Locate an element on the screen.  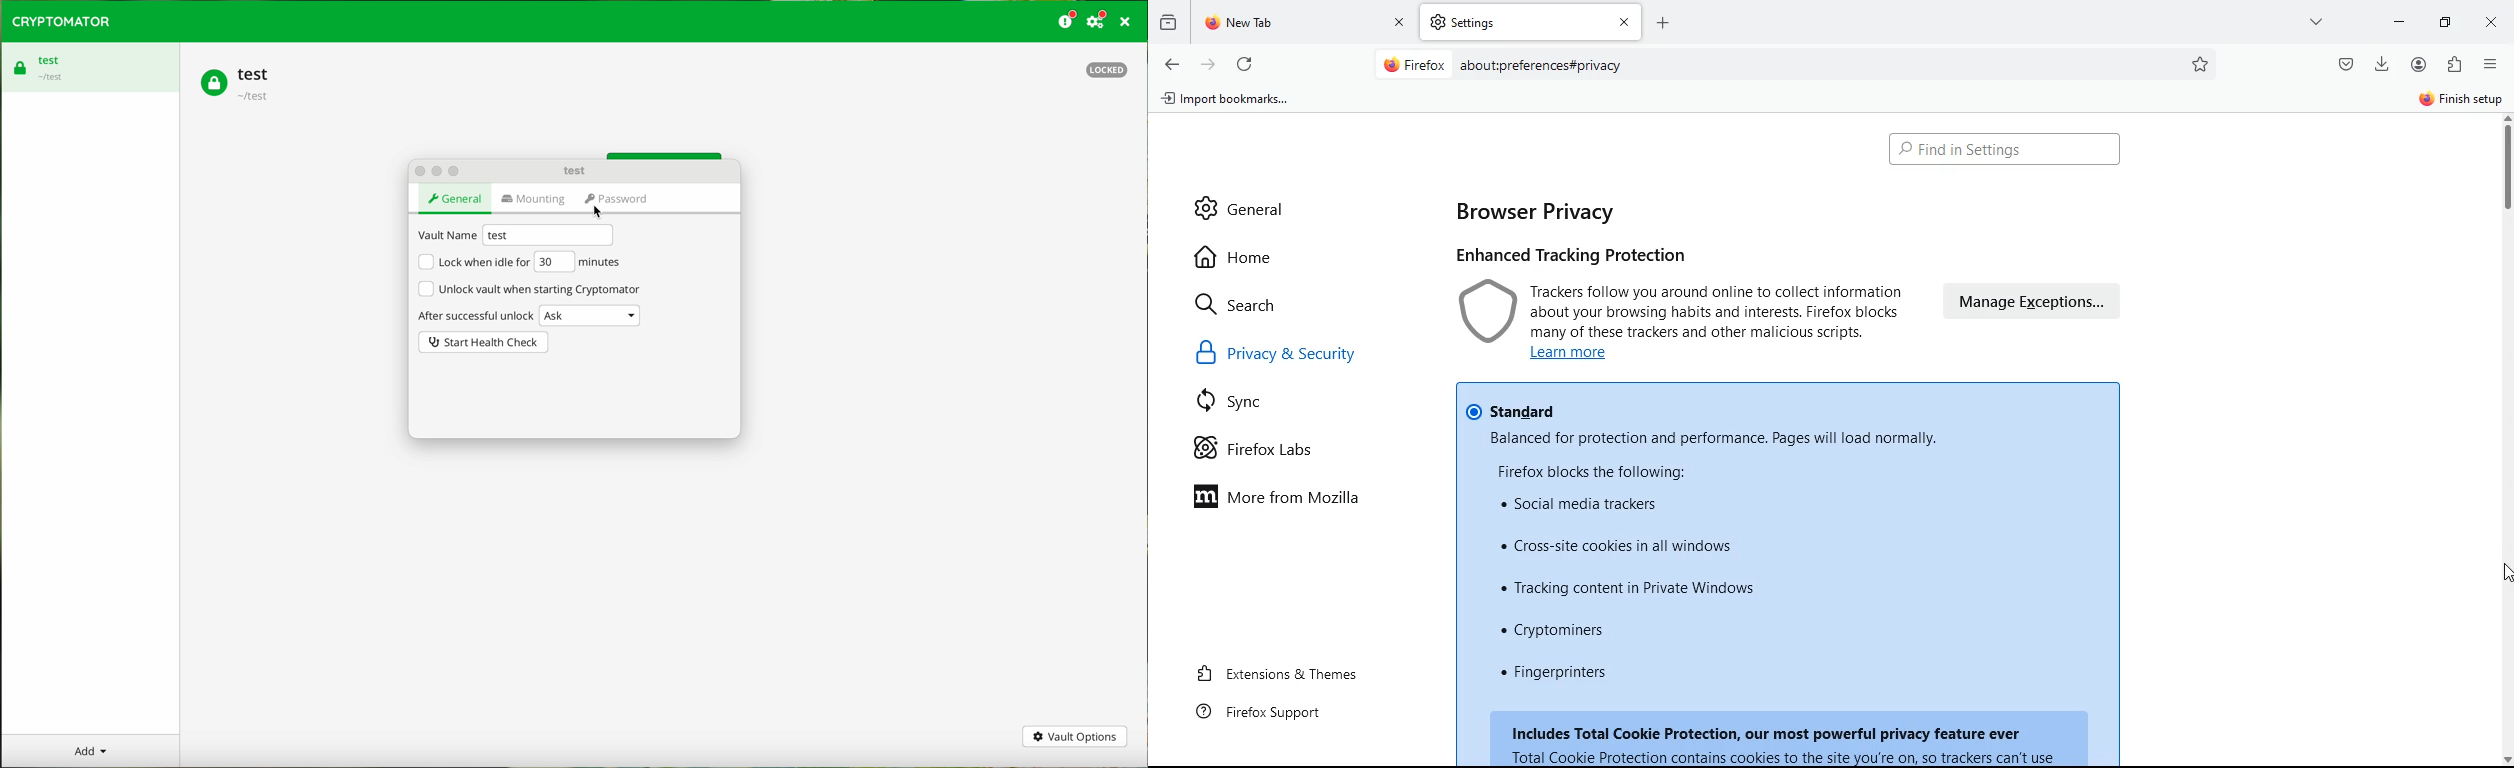
more from mozilla is located at coordinates (1294, 500).